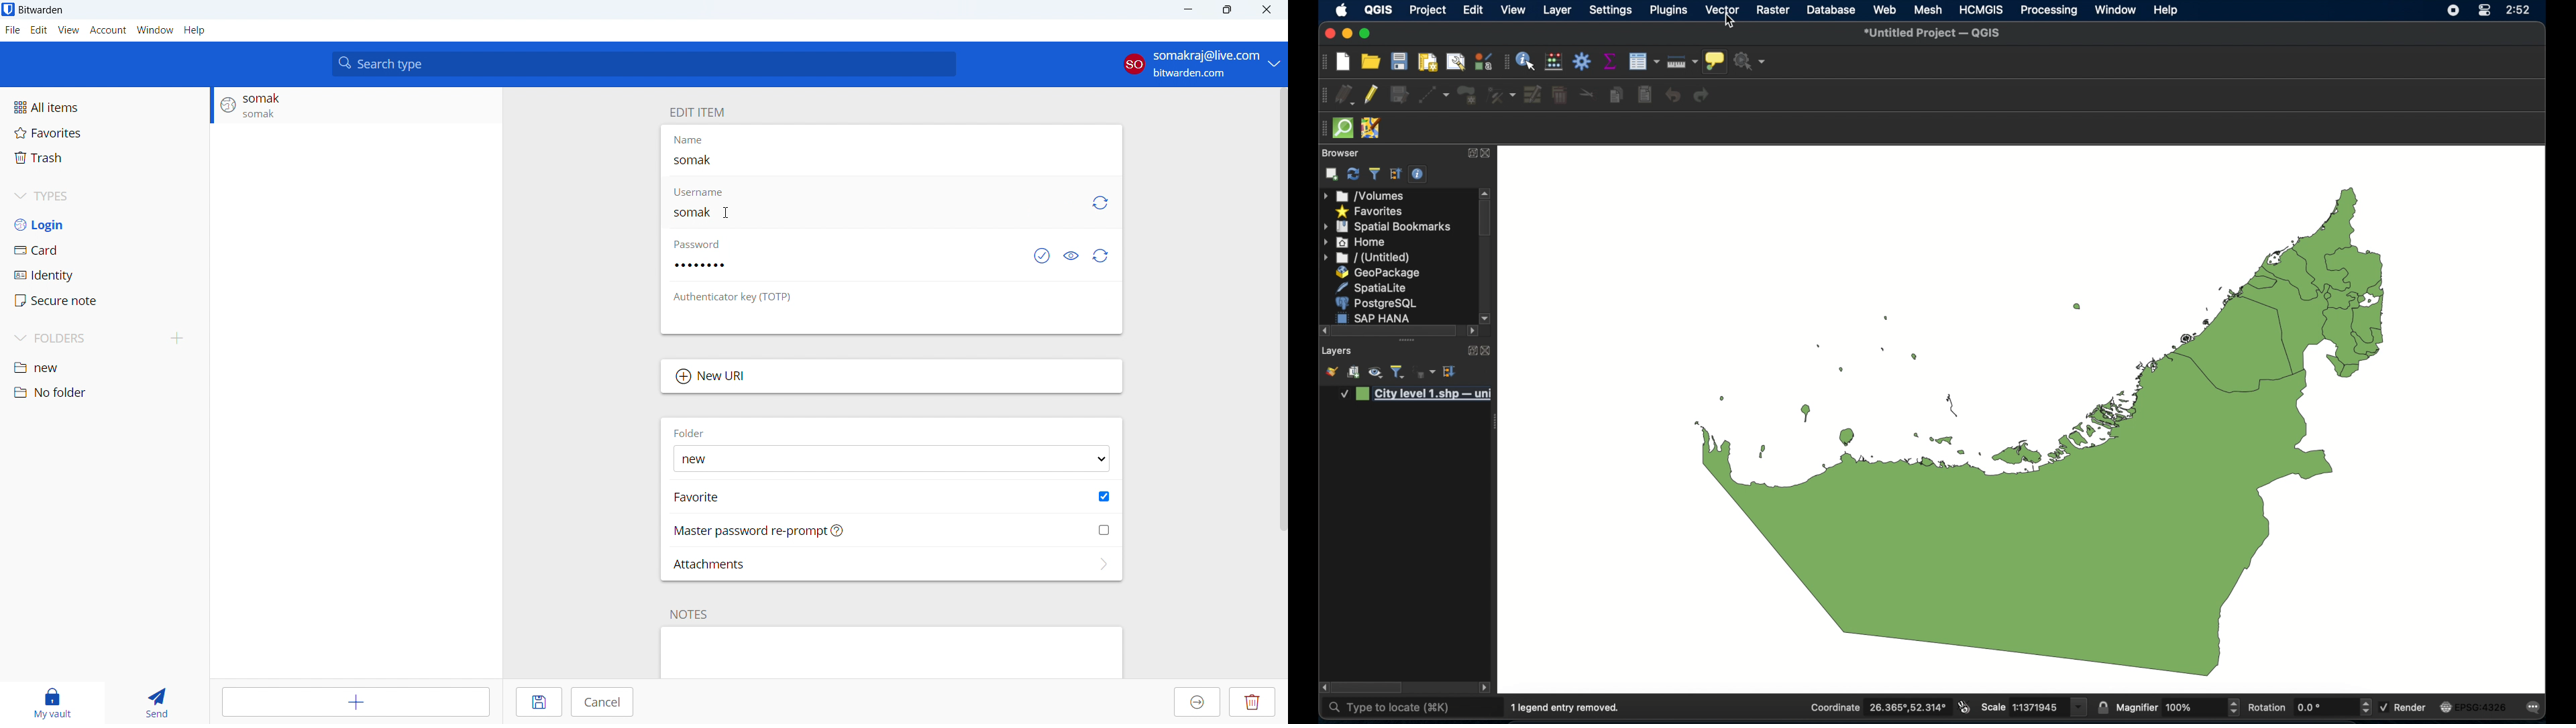  I want to click on scale, so click(2033, 707).